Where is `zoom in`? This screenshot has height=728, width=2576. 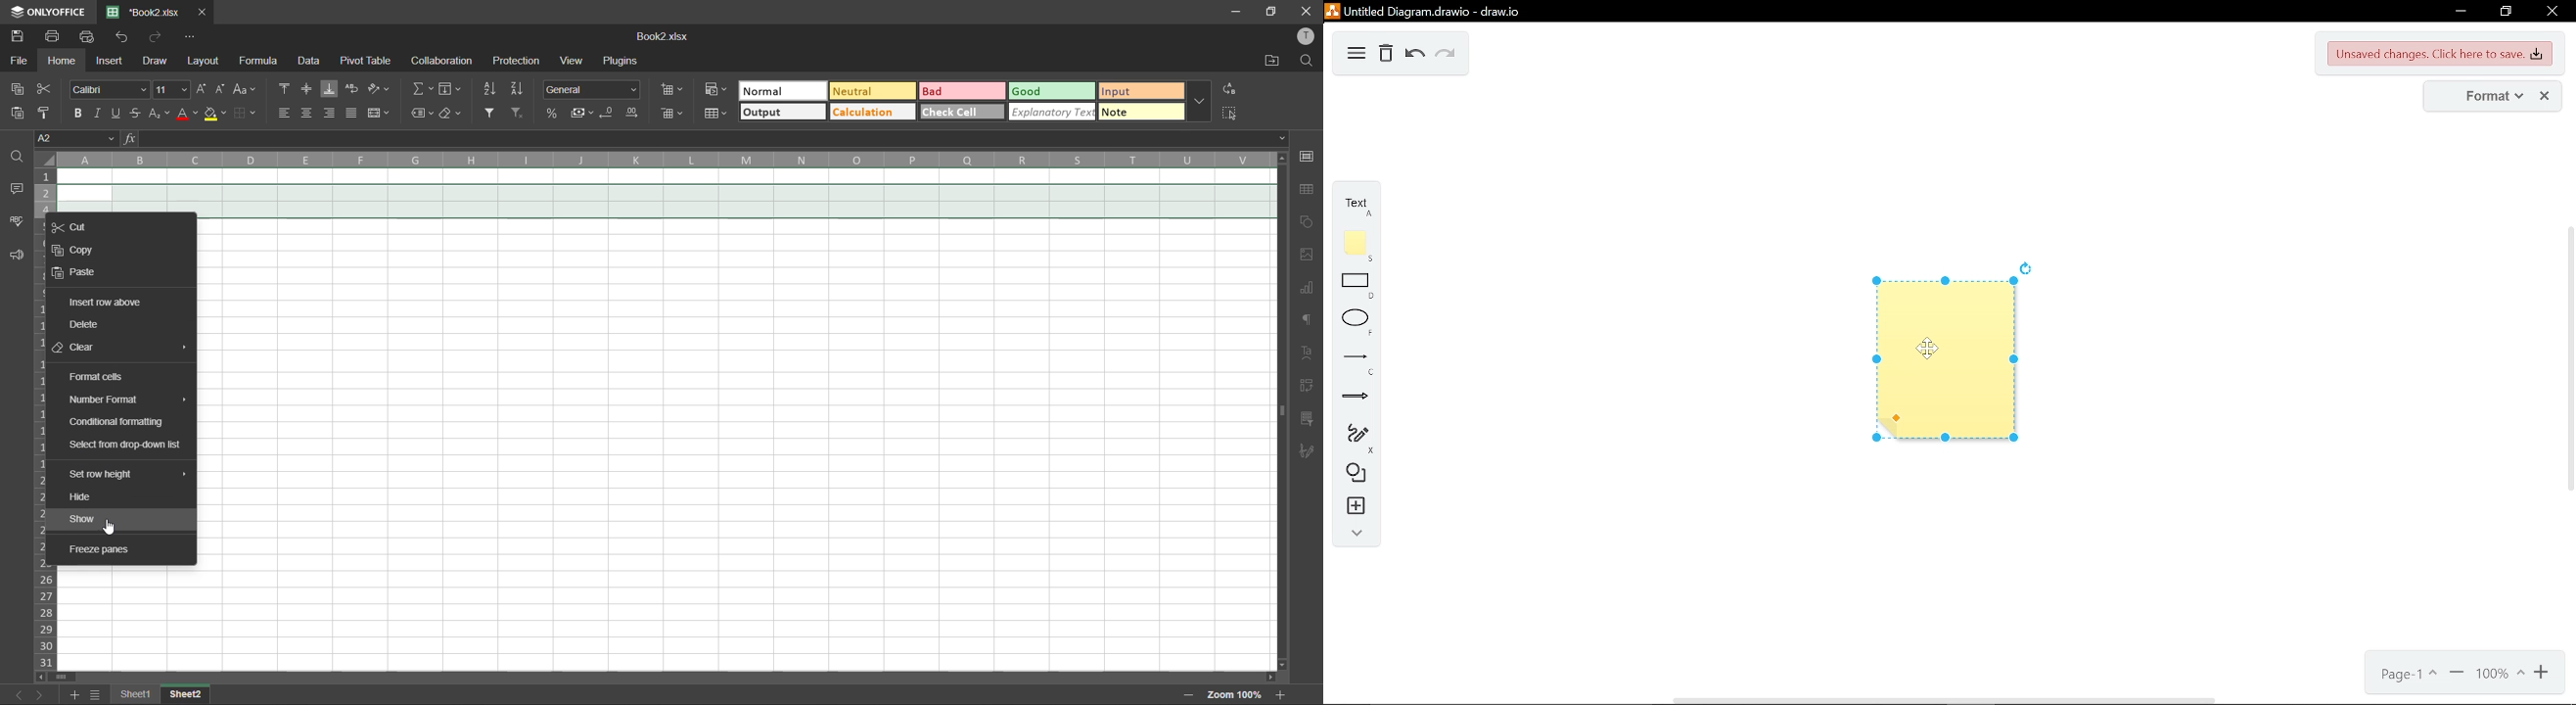 zoom in is located at coordinates (2543, 674).